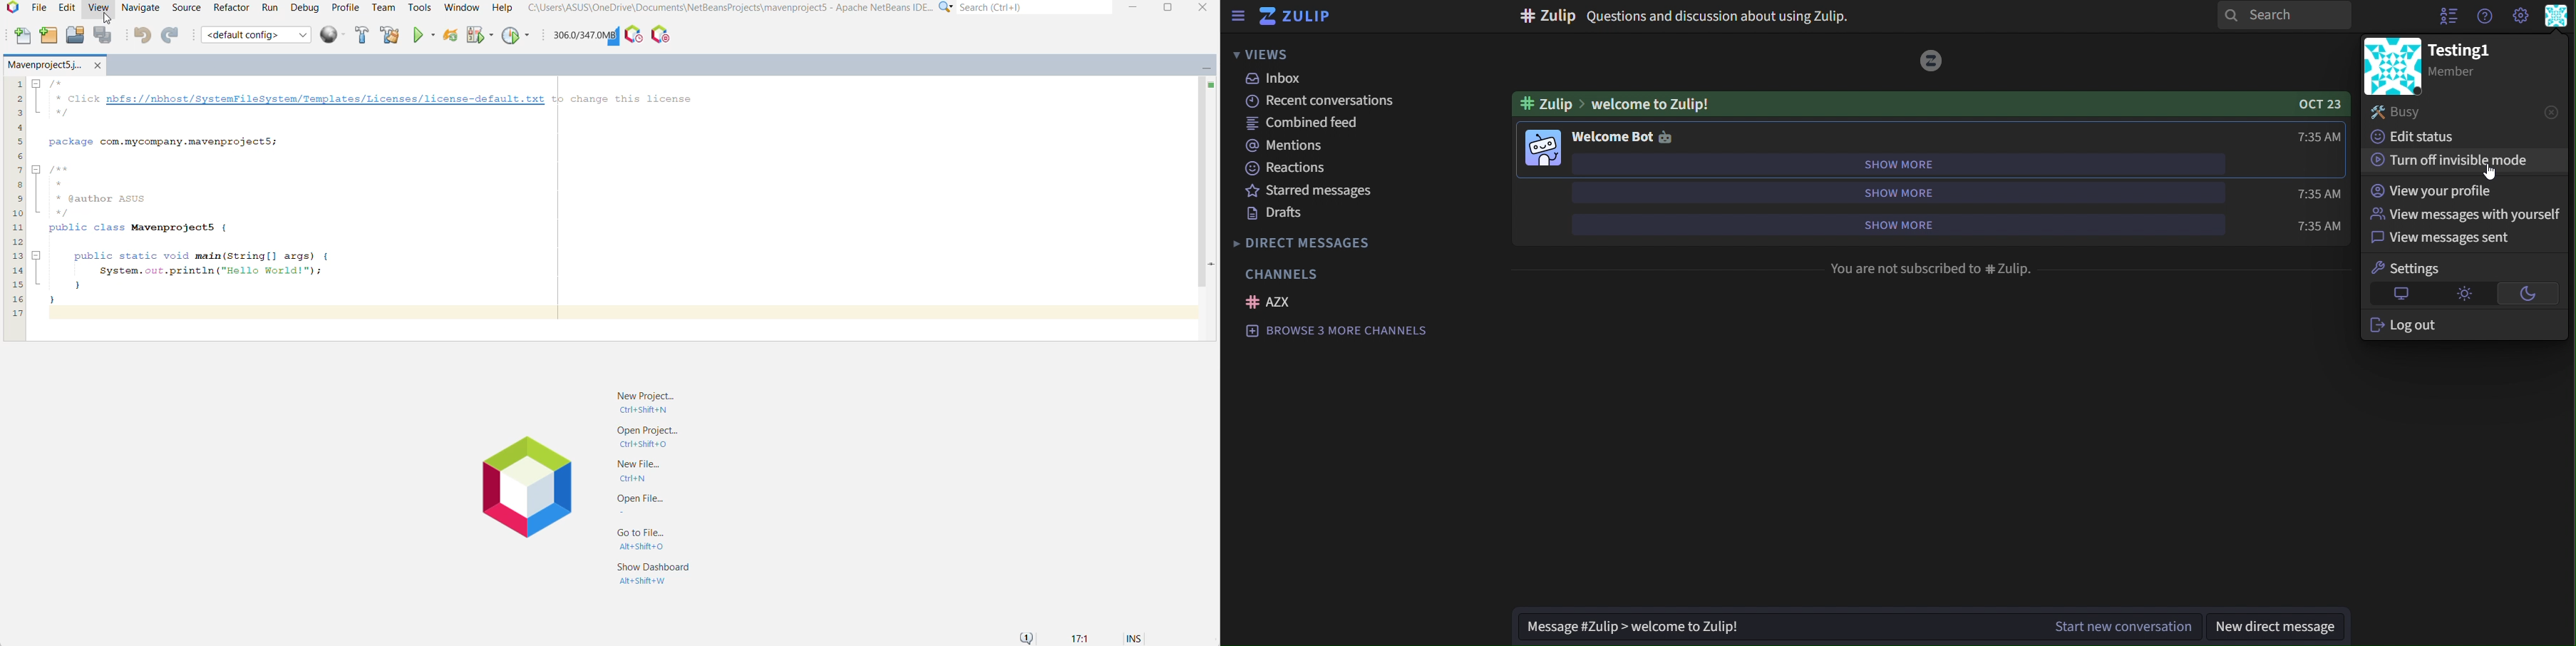 Image resolution: width=2576 pixels, height=672 pixels. What do you see at coordinates (2394, 66) in the screenshot?
I see `image` at bounding box center [2394, 66].